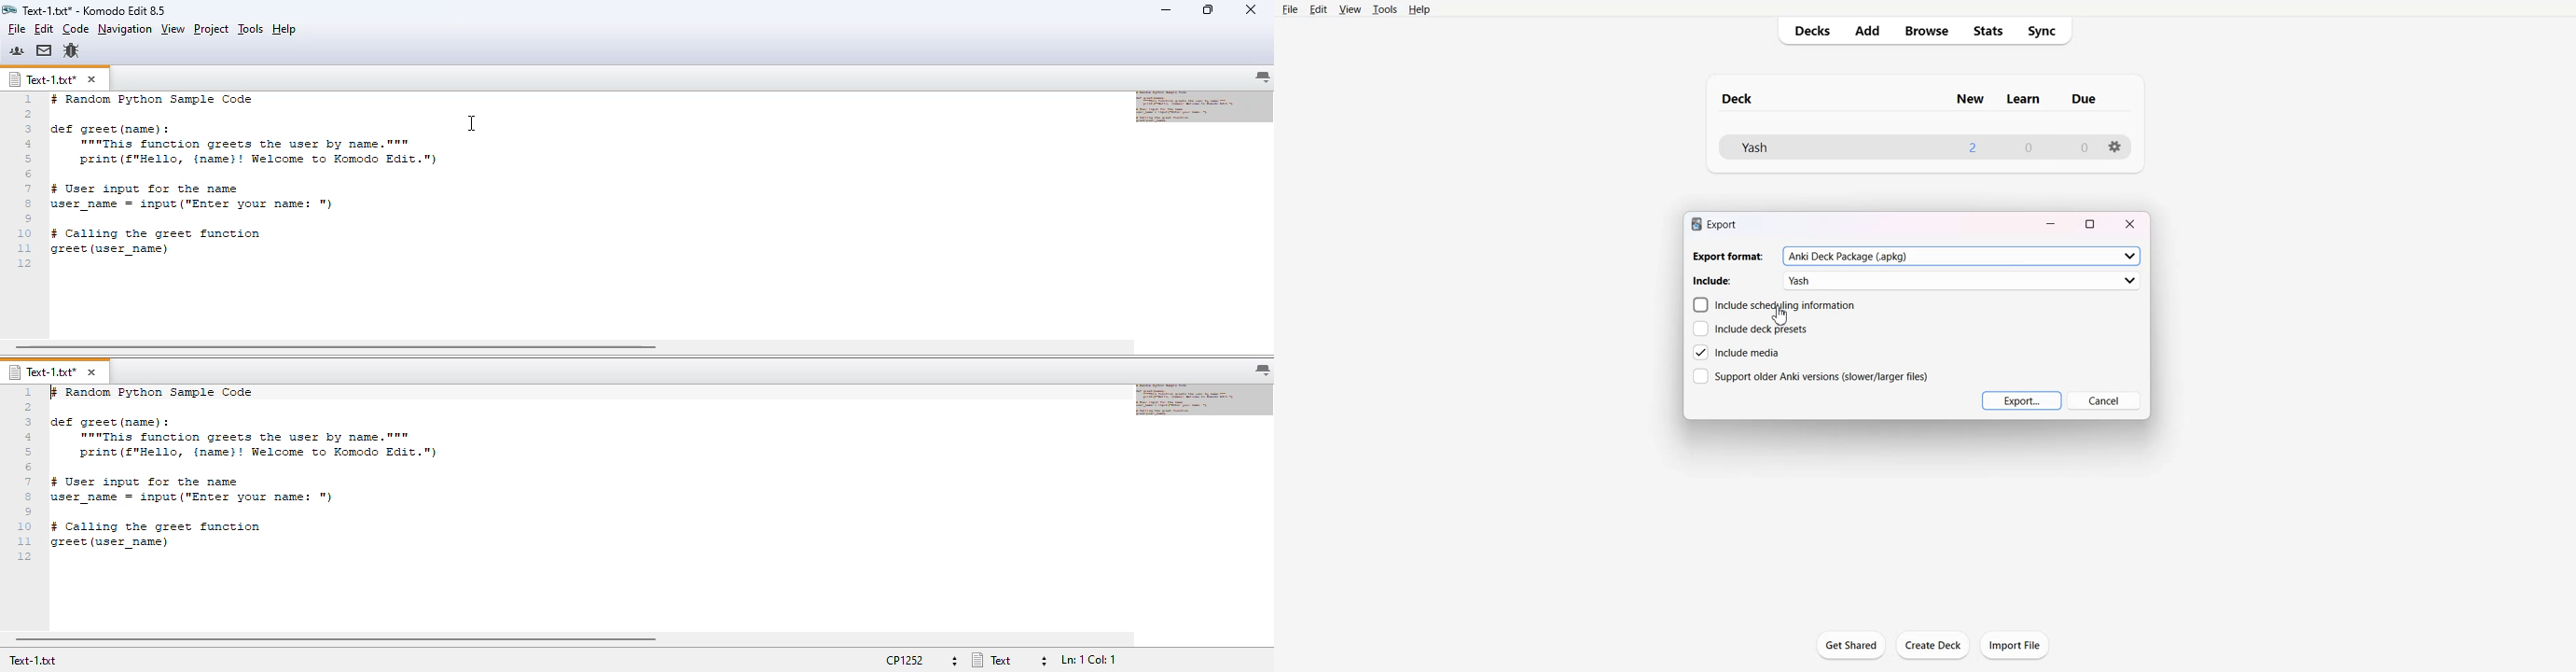 The height and width of the screenshot is (672, 2576). Describe the element at coordinates (251, 28) in the screenshot. I see `tools` at that location.